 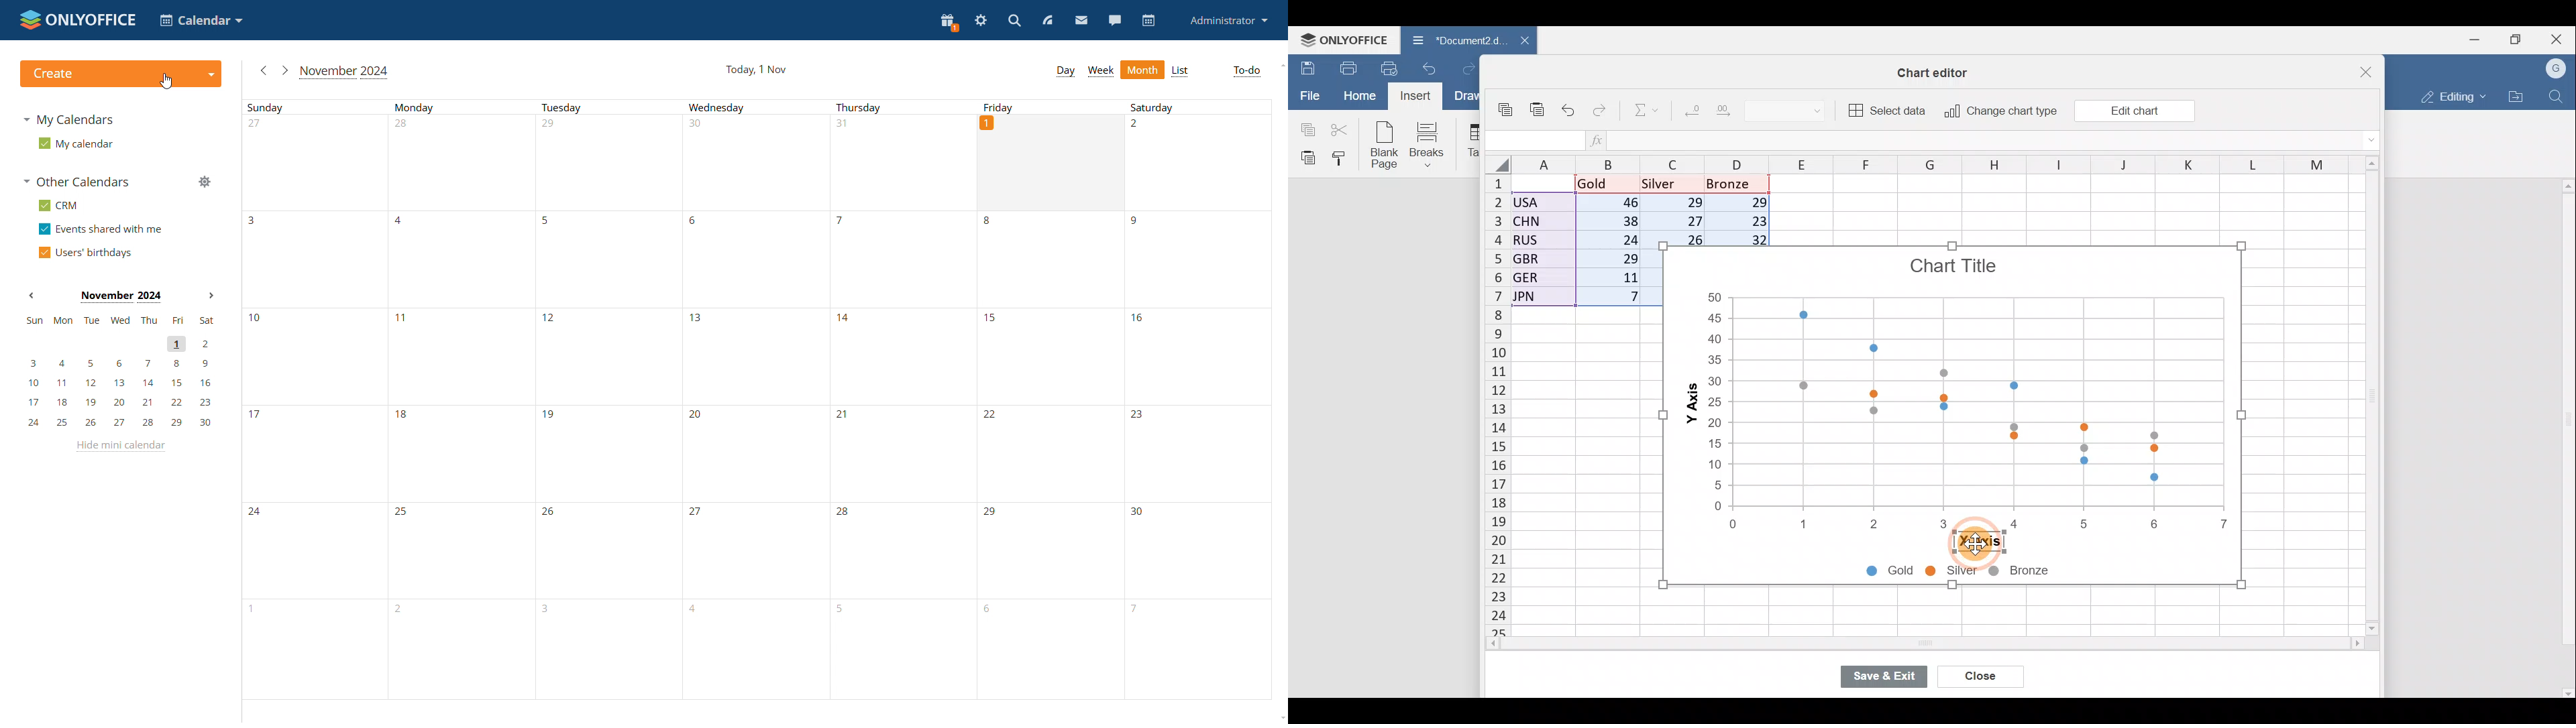 What do you see at coordinates (1386, 146) in the screenshot?
I see `Blank page` at bounding box center [1386, 146].